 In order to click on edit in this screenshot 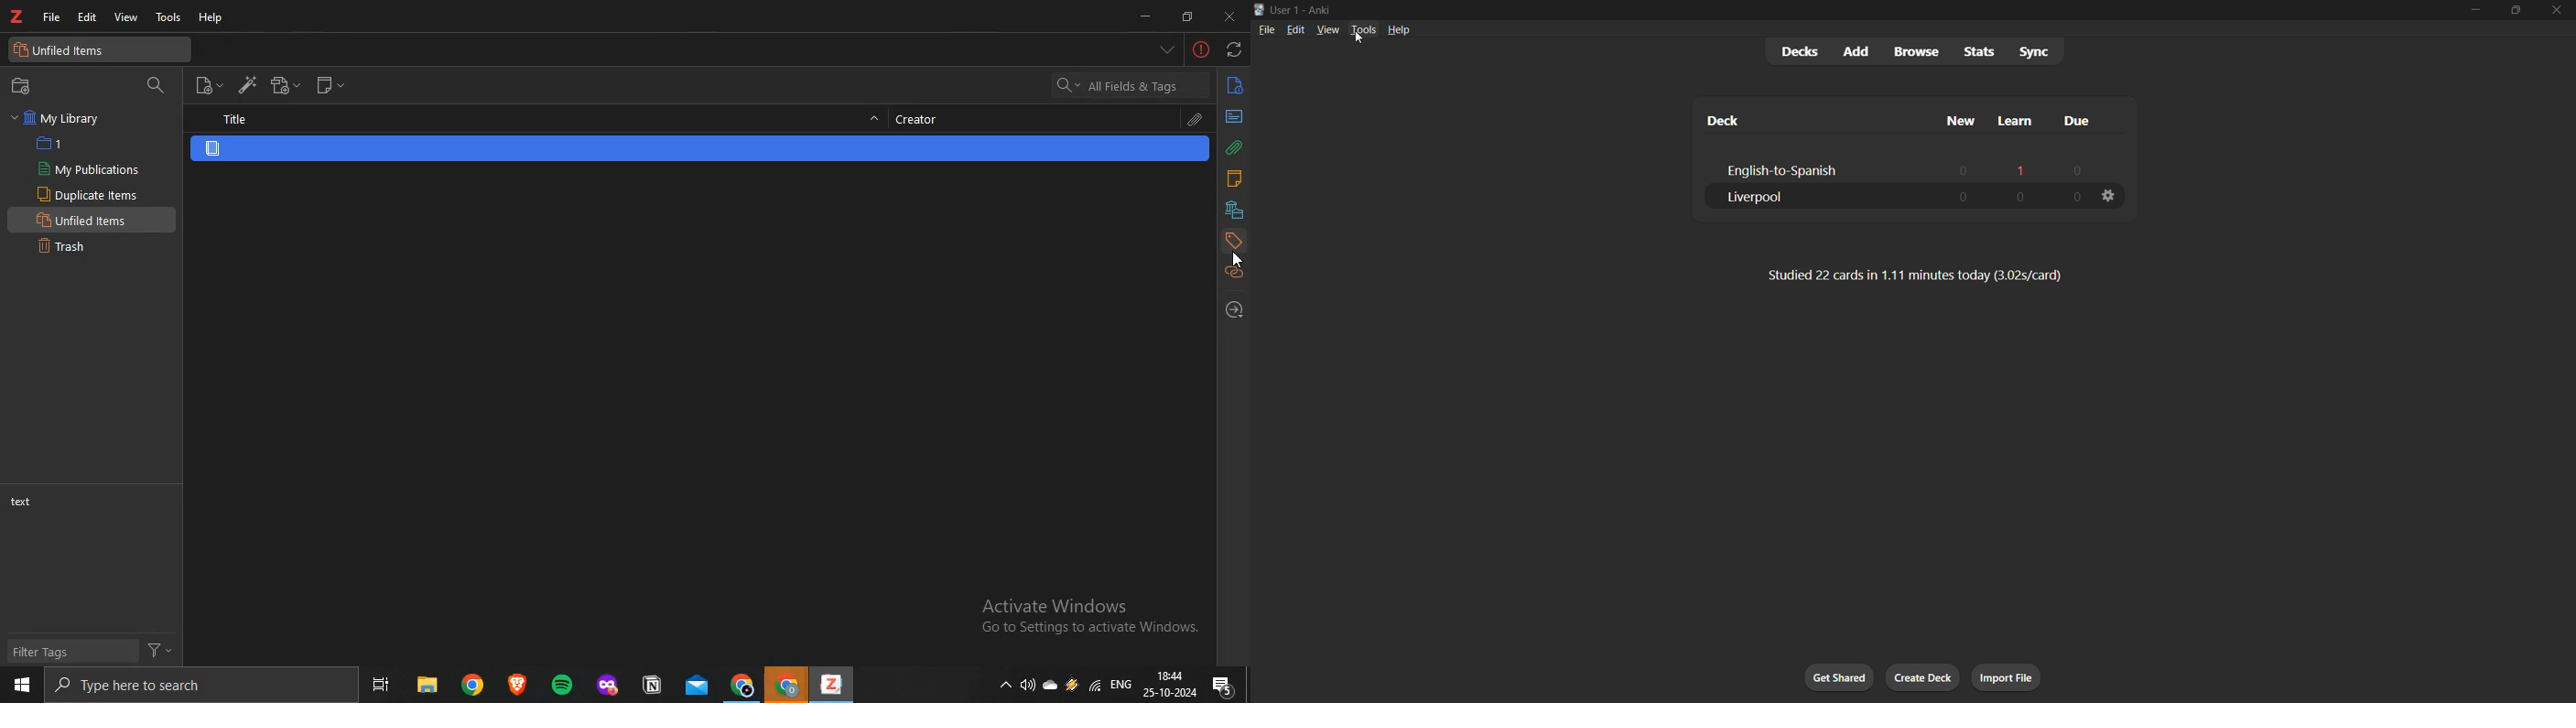, I will do `click(87, 17)`.